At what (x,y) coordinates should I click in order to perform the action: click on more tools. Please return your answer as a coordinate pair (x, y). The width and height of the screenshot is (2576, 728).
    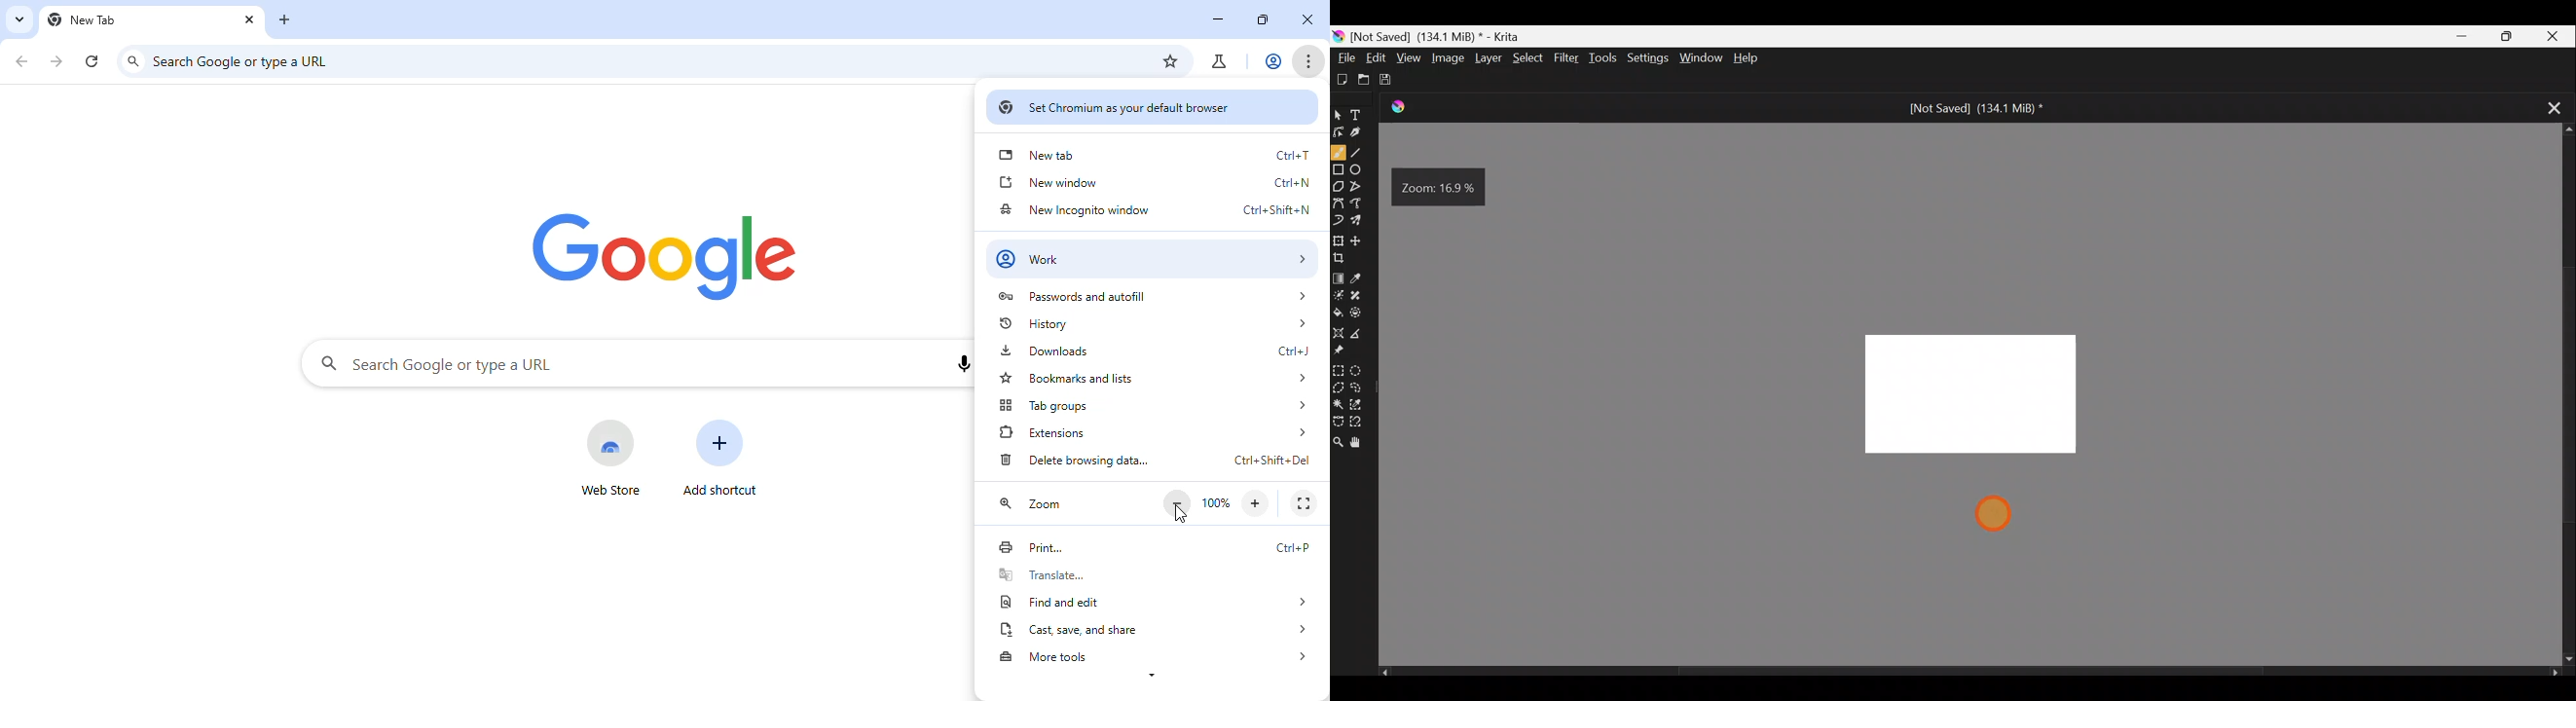
    Looking at the image, I should click on (1157, 656).